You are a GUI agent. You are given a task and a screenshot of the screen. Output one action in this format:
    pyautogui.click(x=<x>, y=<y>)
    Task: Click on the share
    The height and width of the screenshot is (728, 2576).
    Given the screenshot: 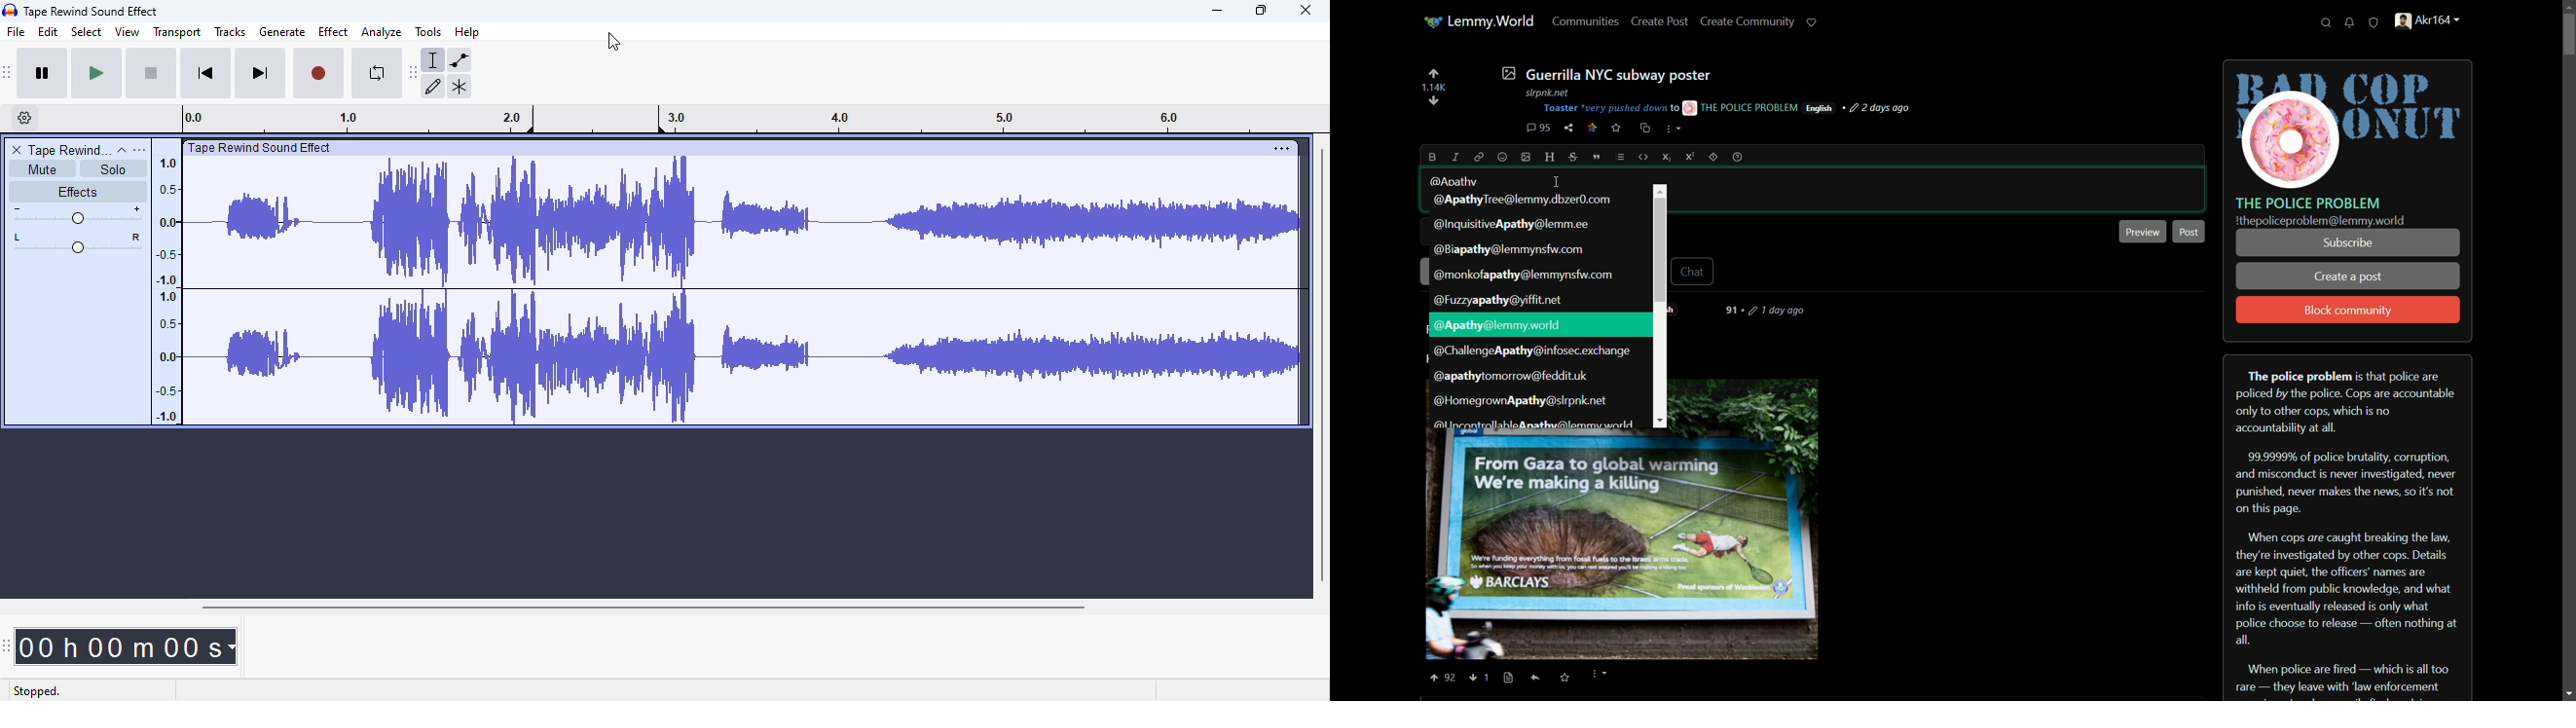 What is the action you would take?
    pyautogui.click(x=1569, y=128)
    